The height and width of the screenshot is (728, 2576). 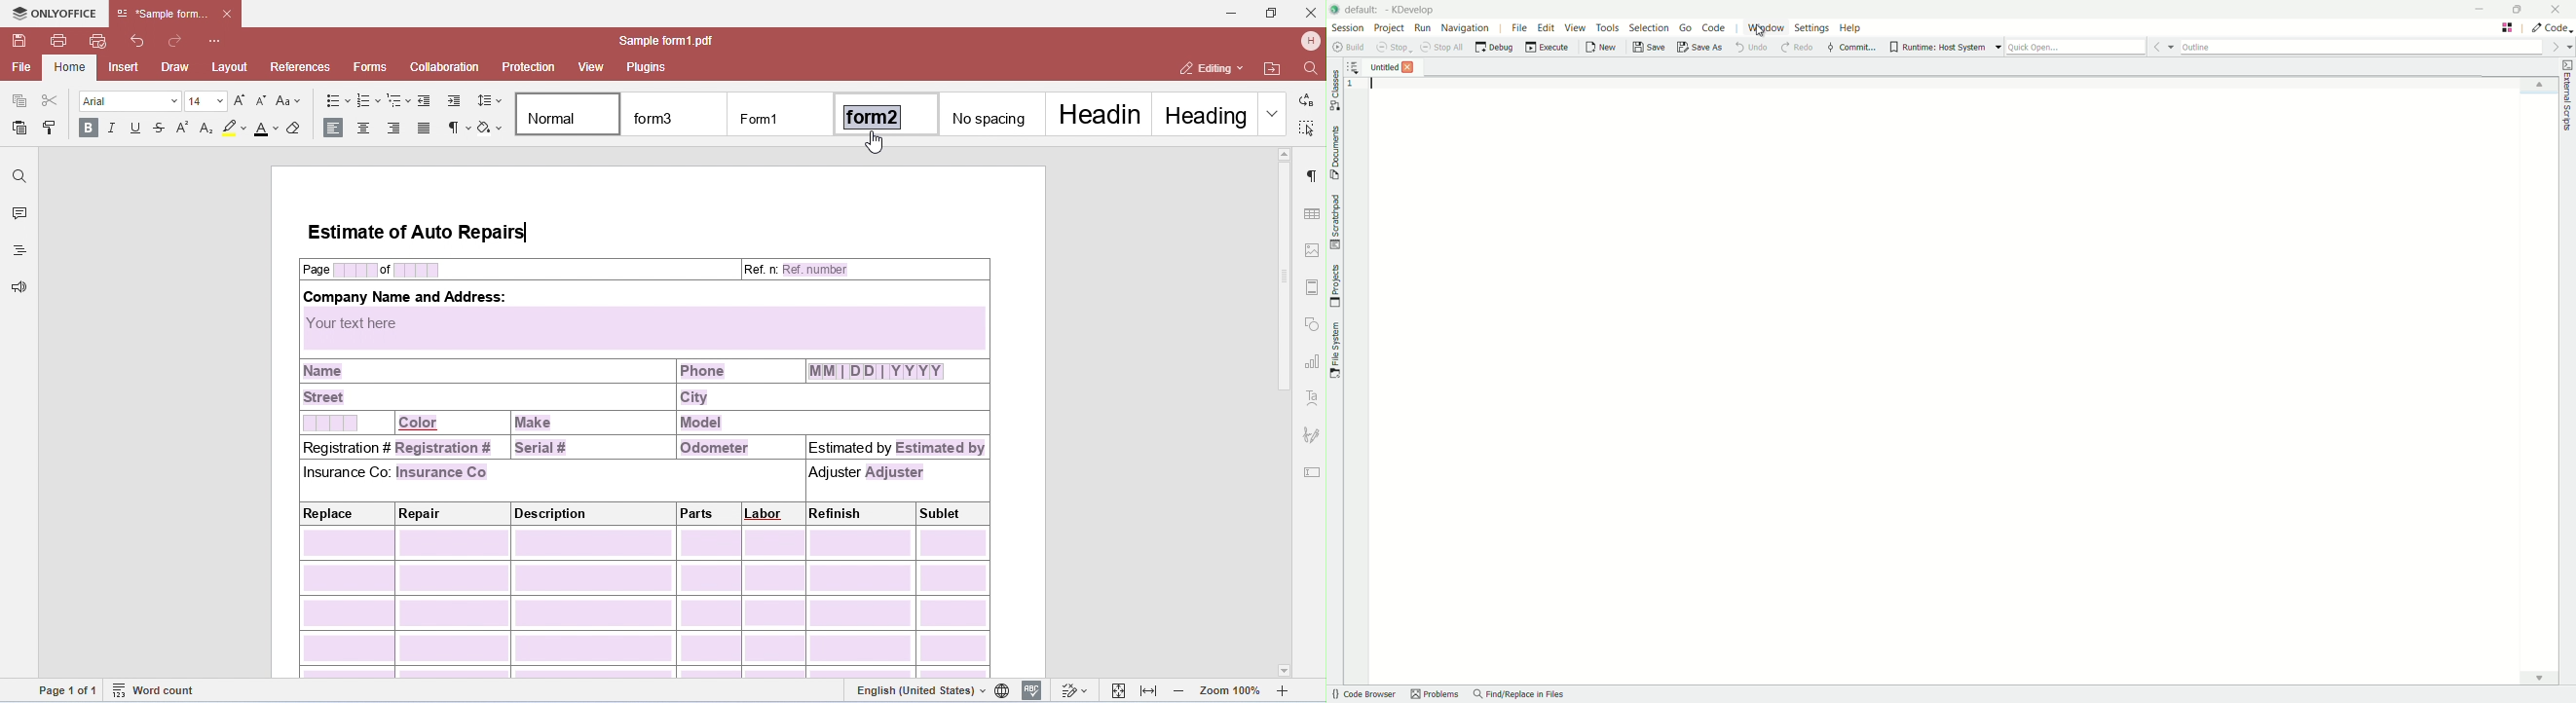 What do you see at coordinates (1349, 47) in the screenshot?
I see `build` at bounding box center [1349, 47].